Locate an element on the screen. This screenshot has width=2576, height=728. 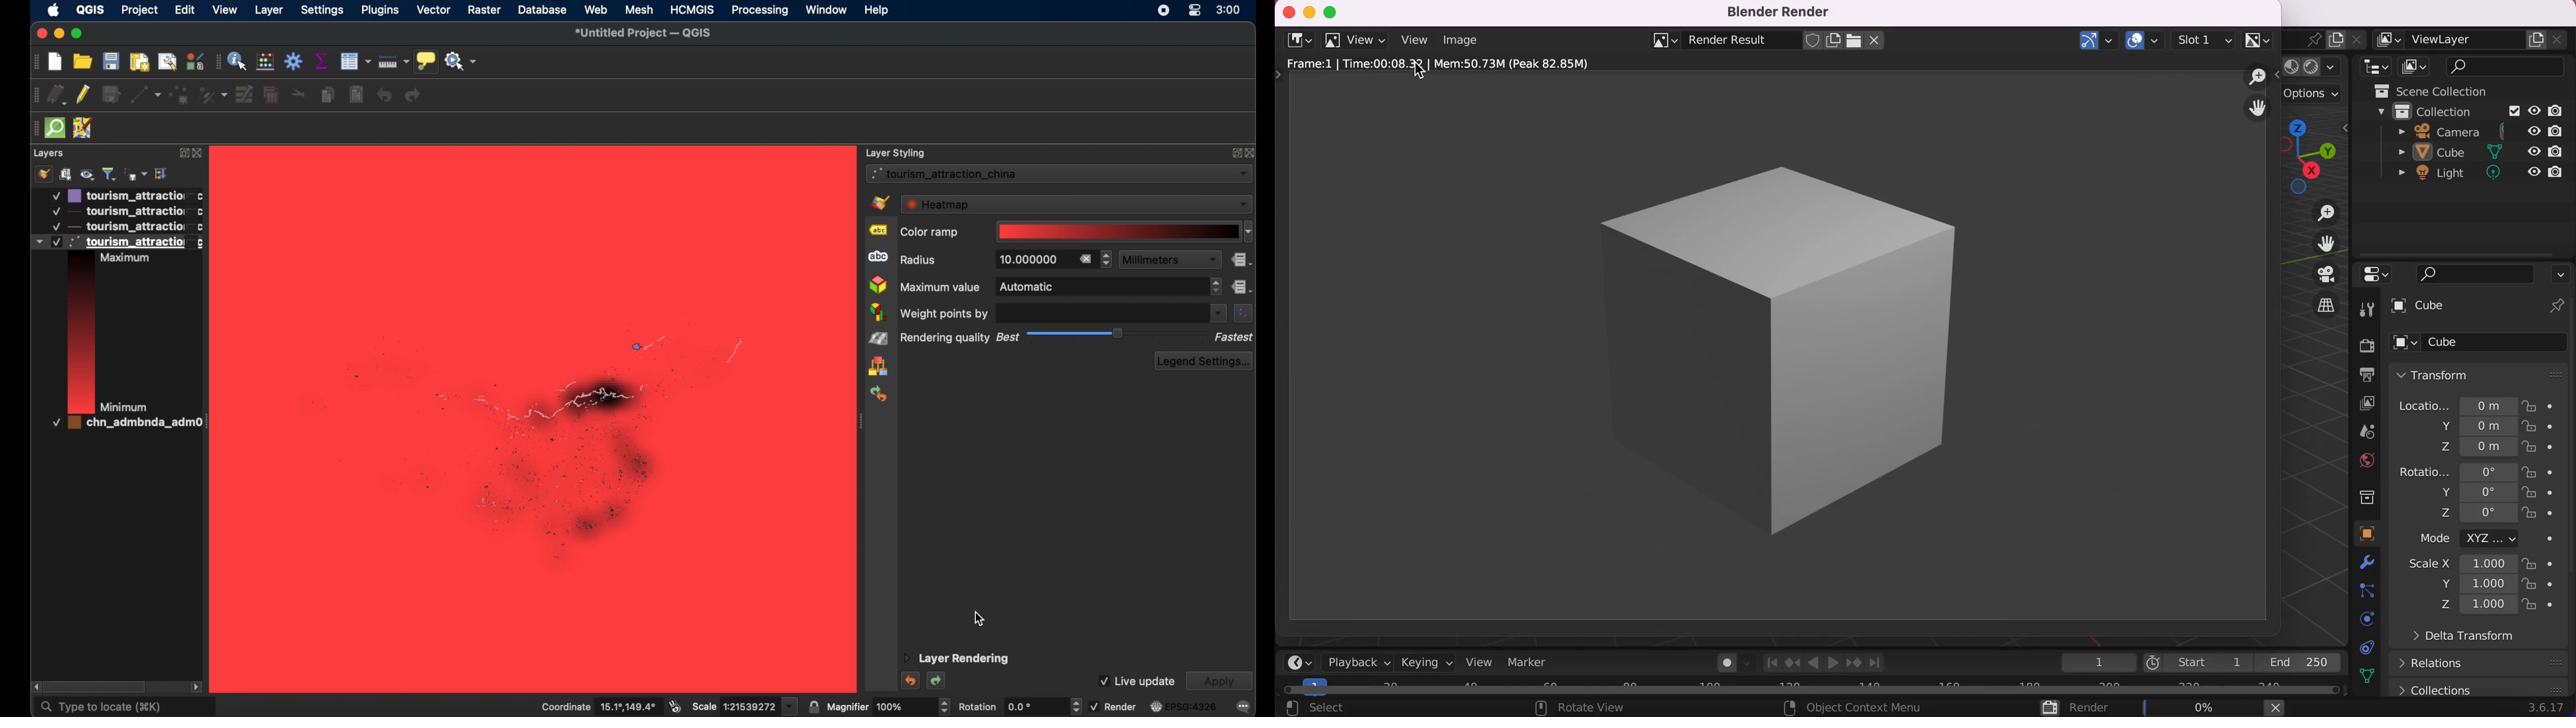
toggle the camera view is located at coordinates (2324, 275).